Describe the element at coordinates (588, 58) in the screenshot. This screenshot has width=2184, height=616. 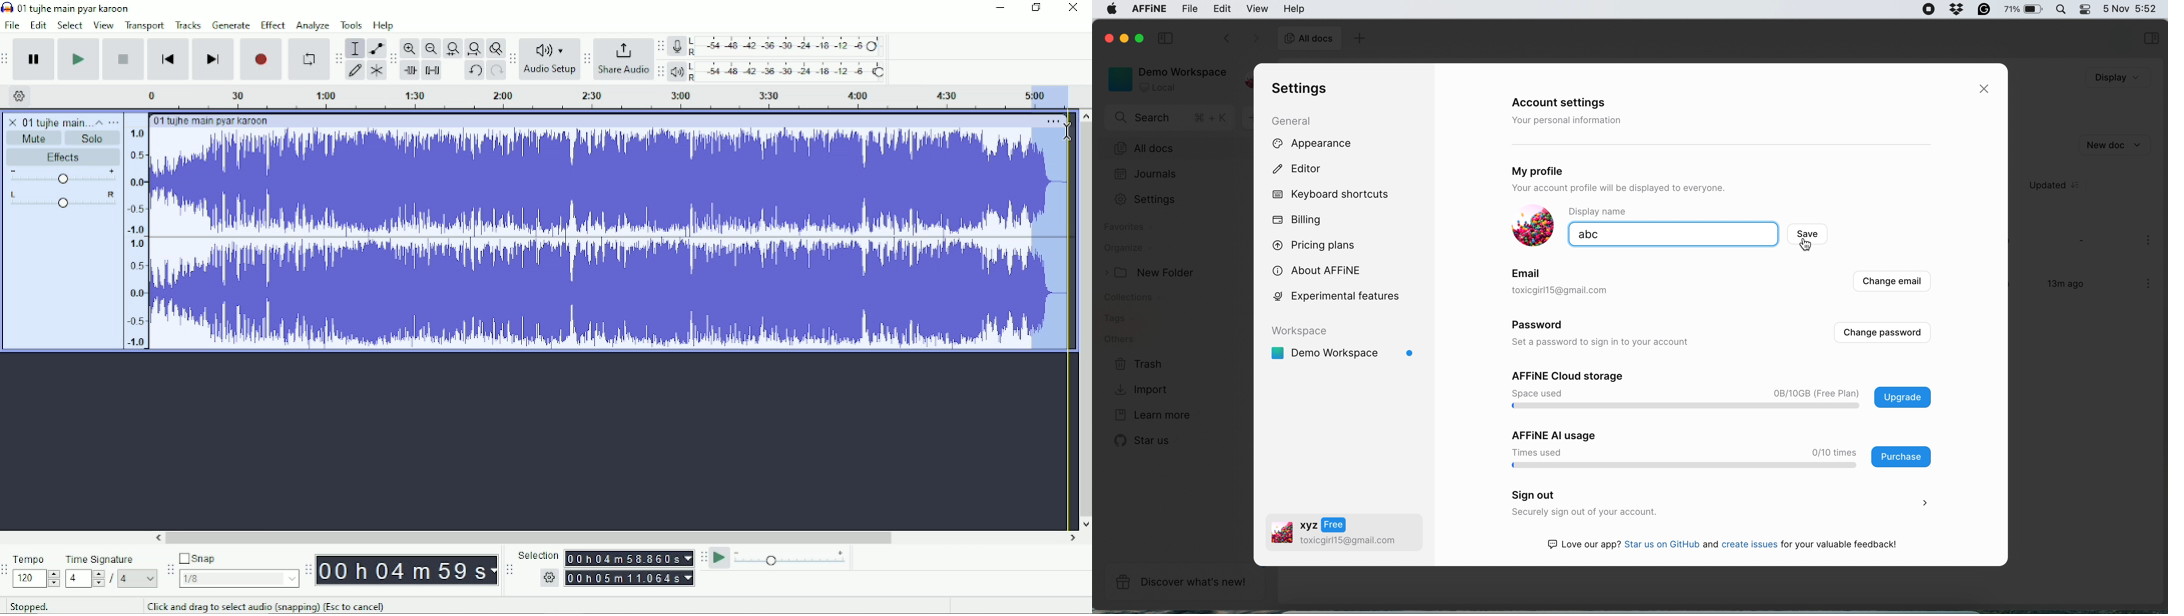
I see `Audacity share audio toolbar` at that location.